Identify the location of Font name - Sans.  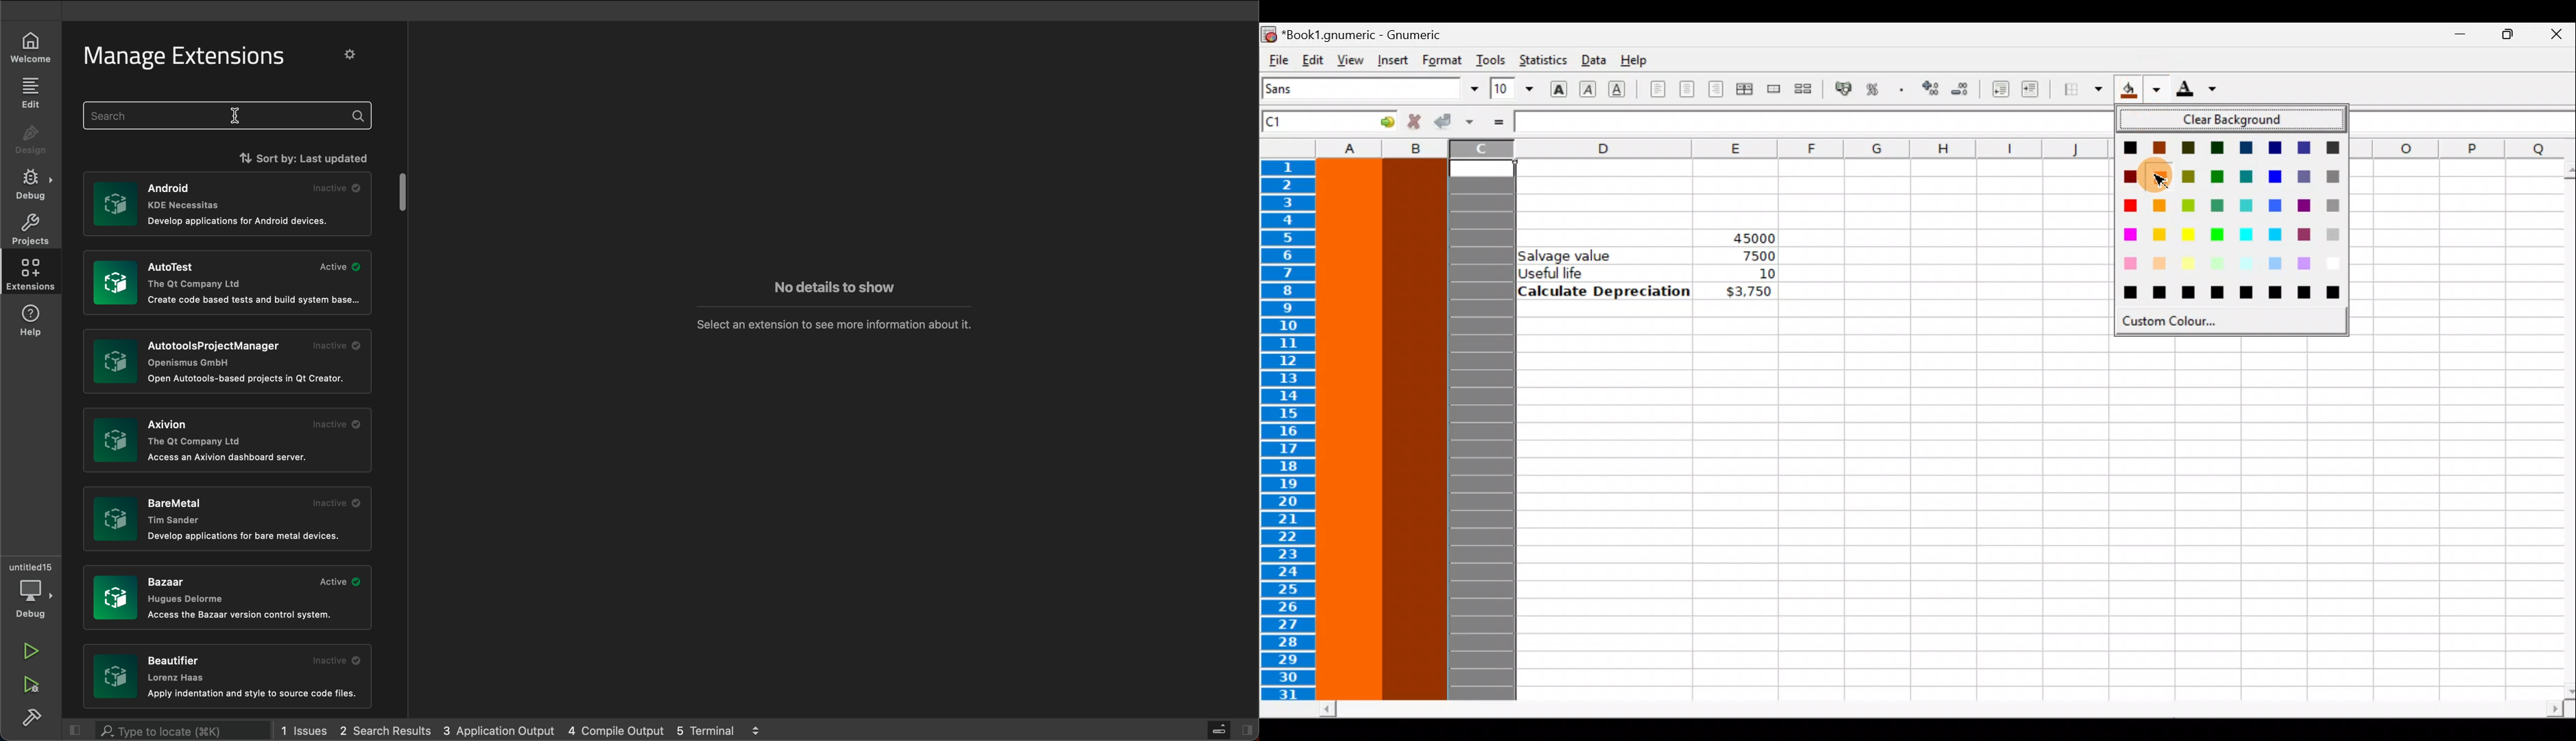
(1368, 89).